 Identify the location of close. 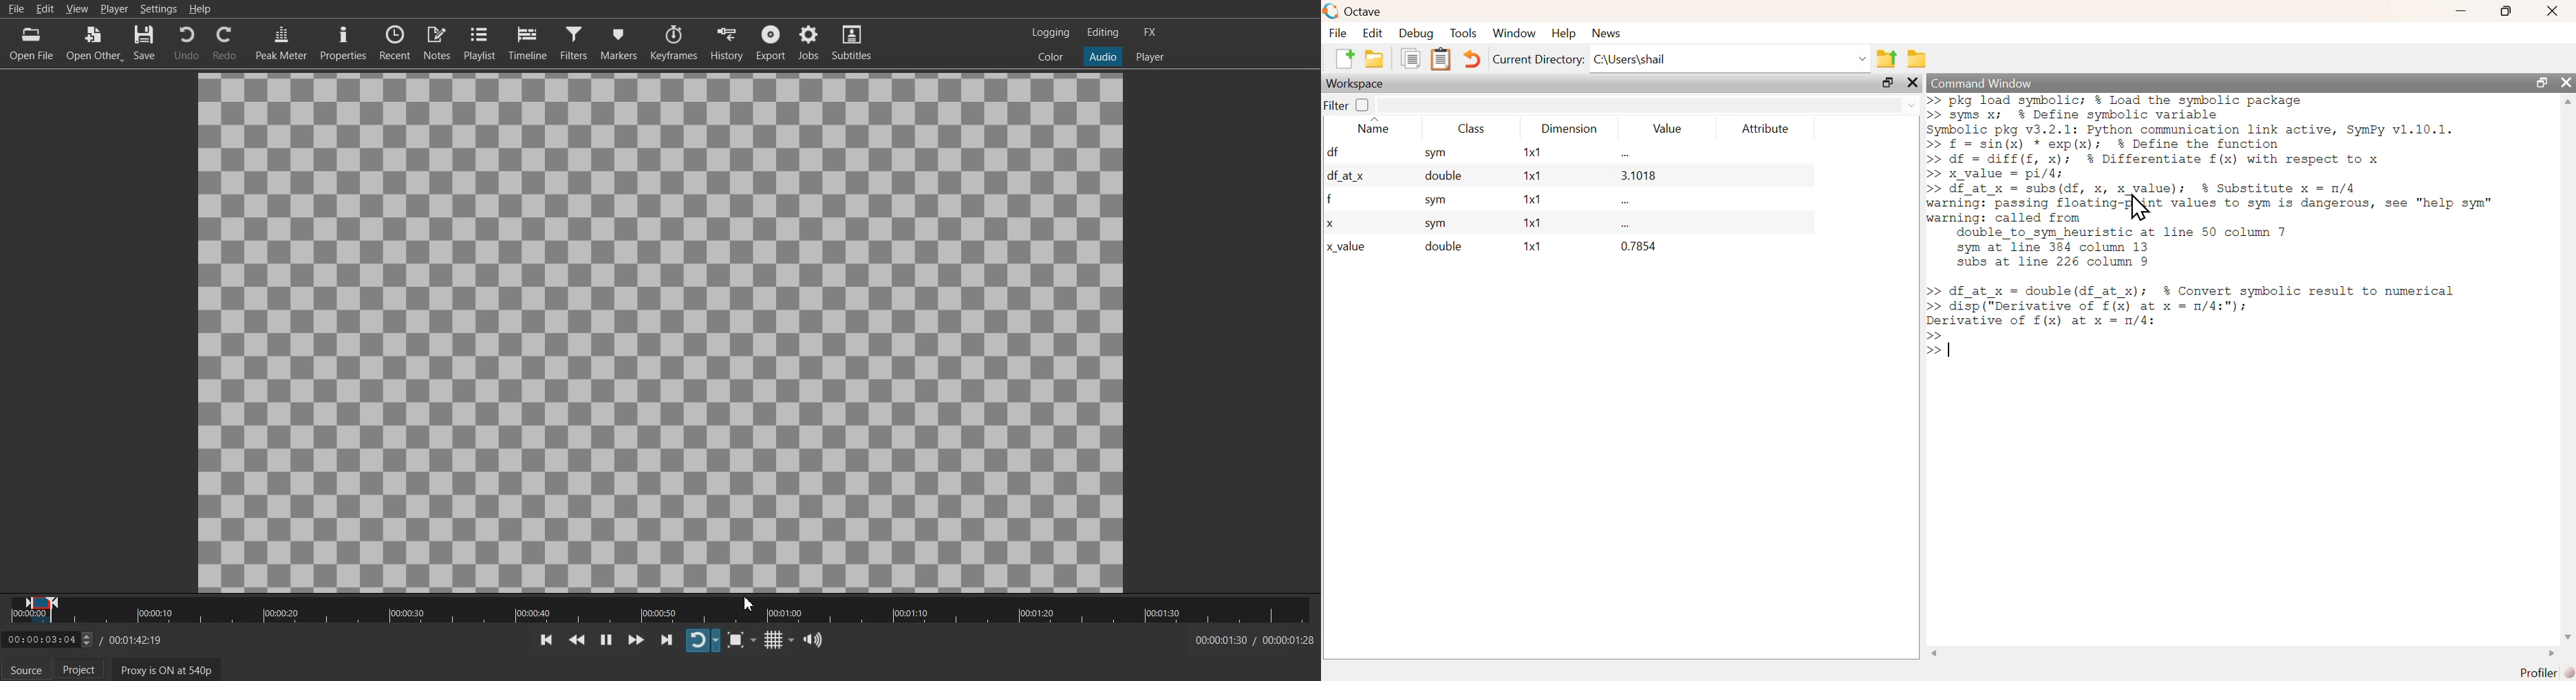
(1911, 82).